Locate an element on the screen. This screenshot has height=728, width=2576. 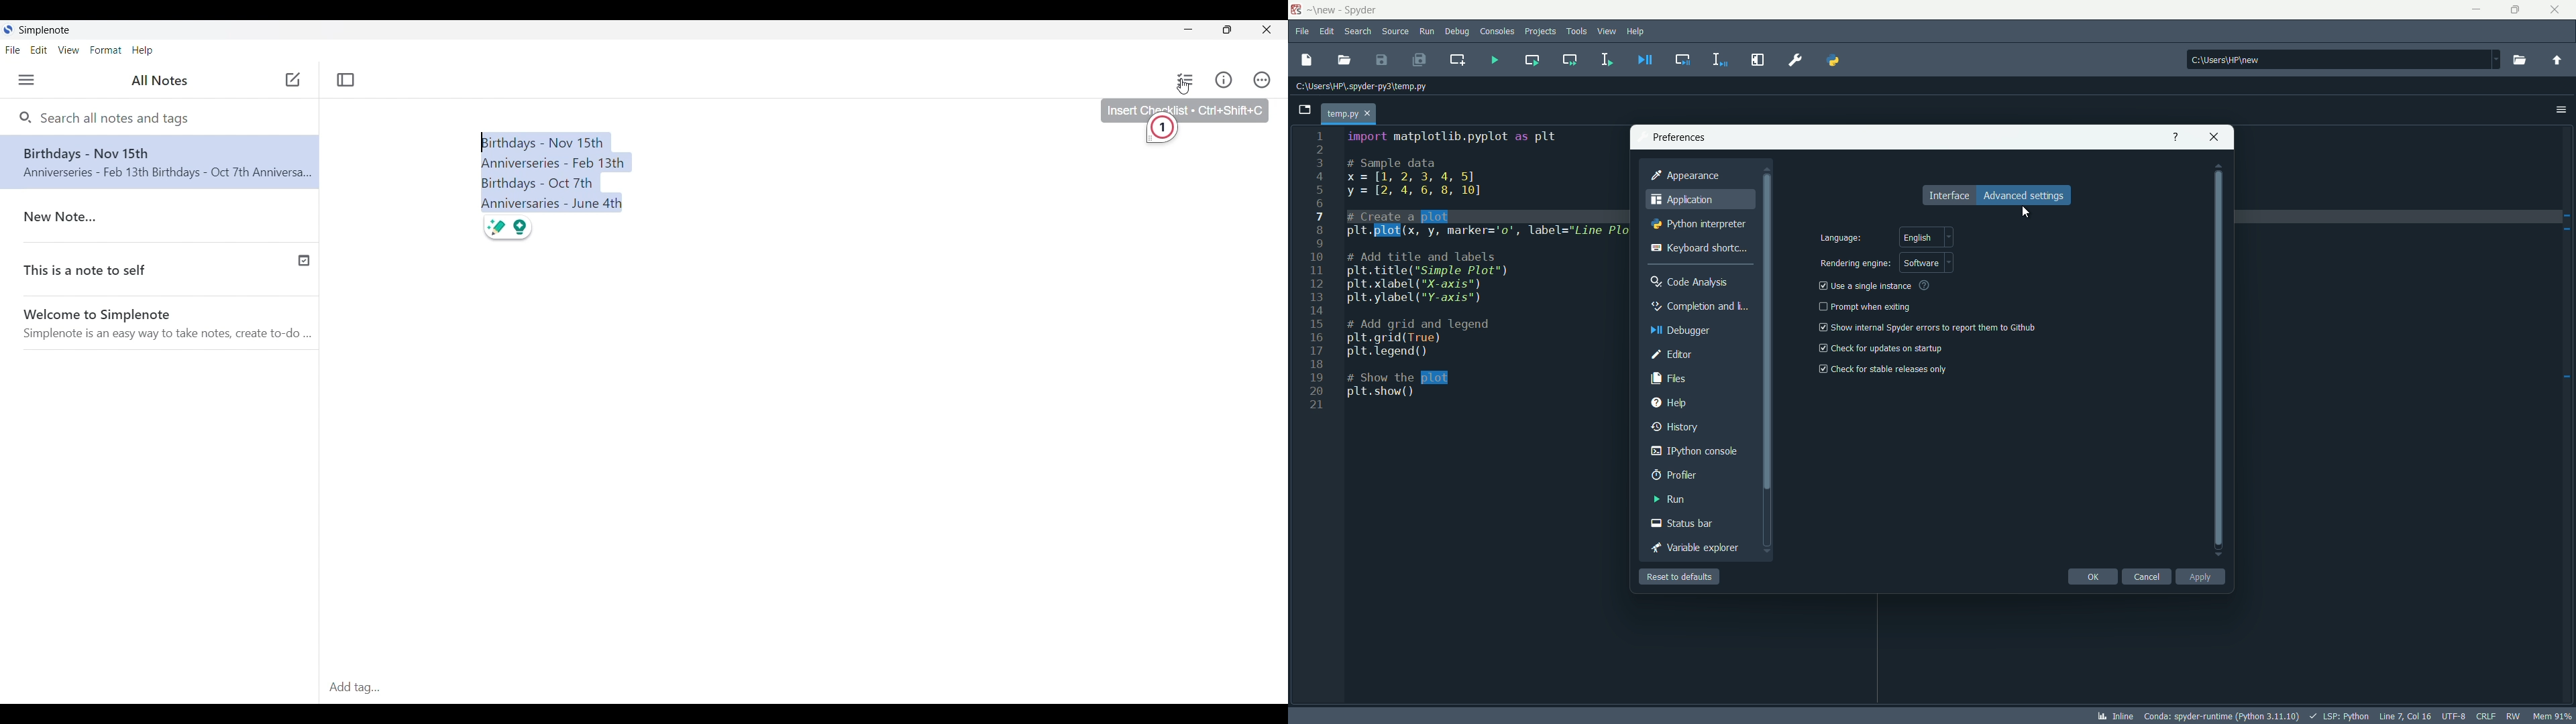
checkbox is located at coordinates (1821, 327).